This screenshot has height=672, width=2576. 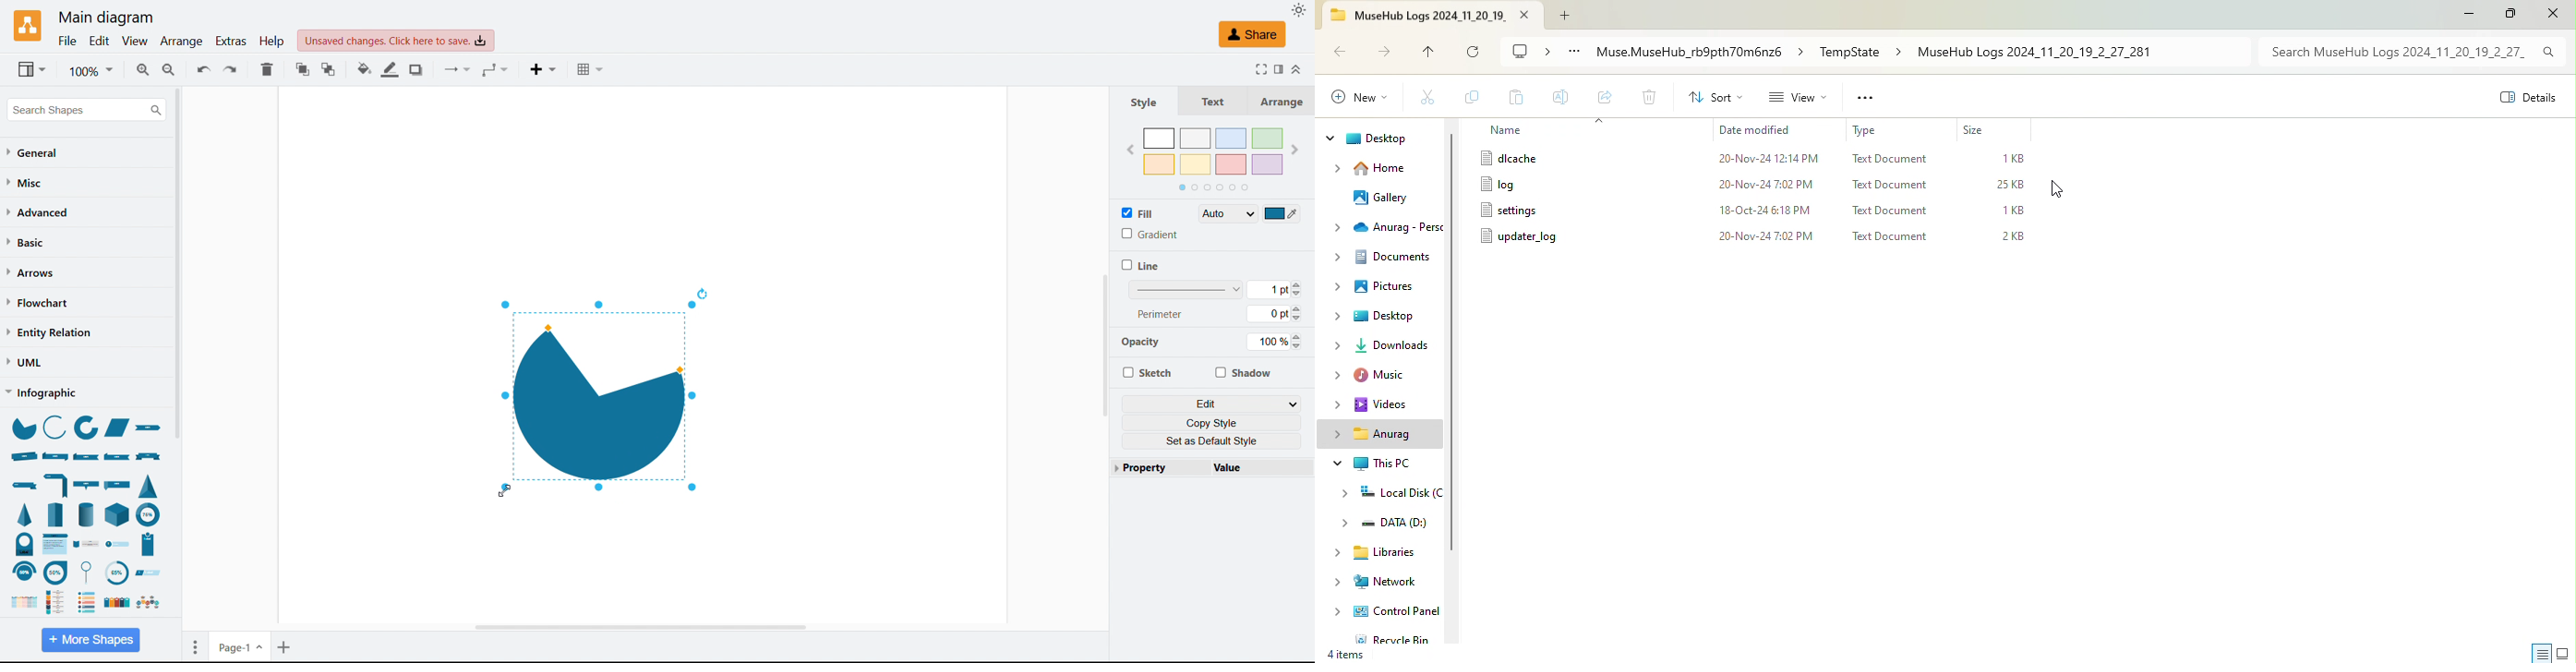 I want to click on Go back , so click(x=1130, y=151).